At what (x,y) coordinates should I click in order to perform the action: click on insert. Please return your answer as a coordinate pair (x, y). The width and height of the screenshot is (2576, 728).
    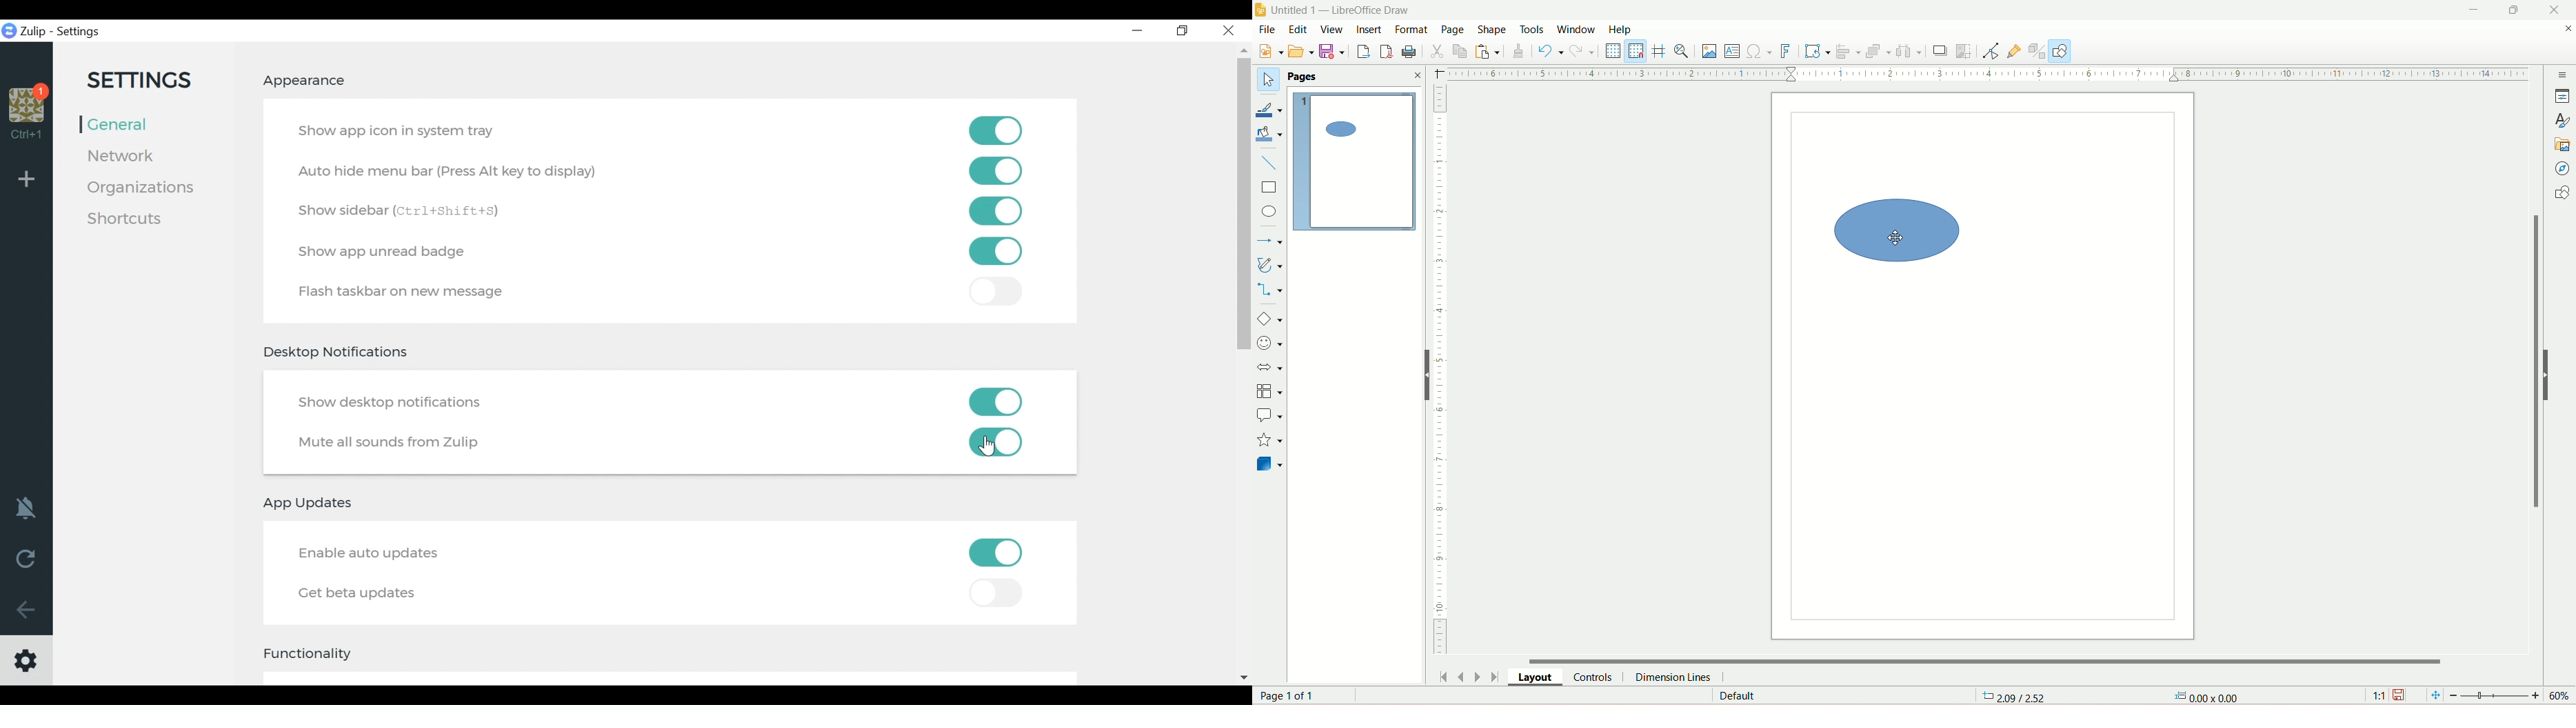
    Looking at the image, I should click on (1367, 30).